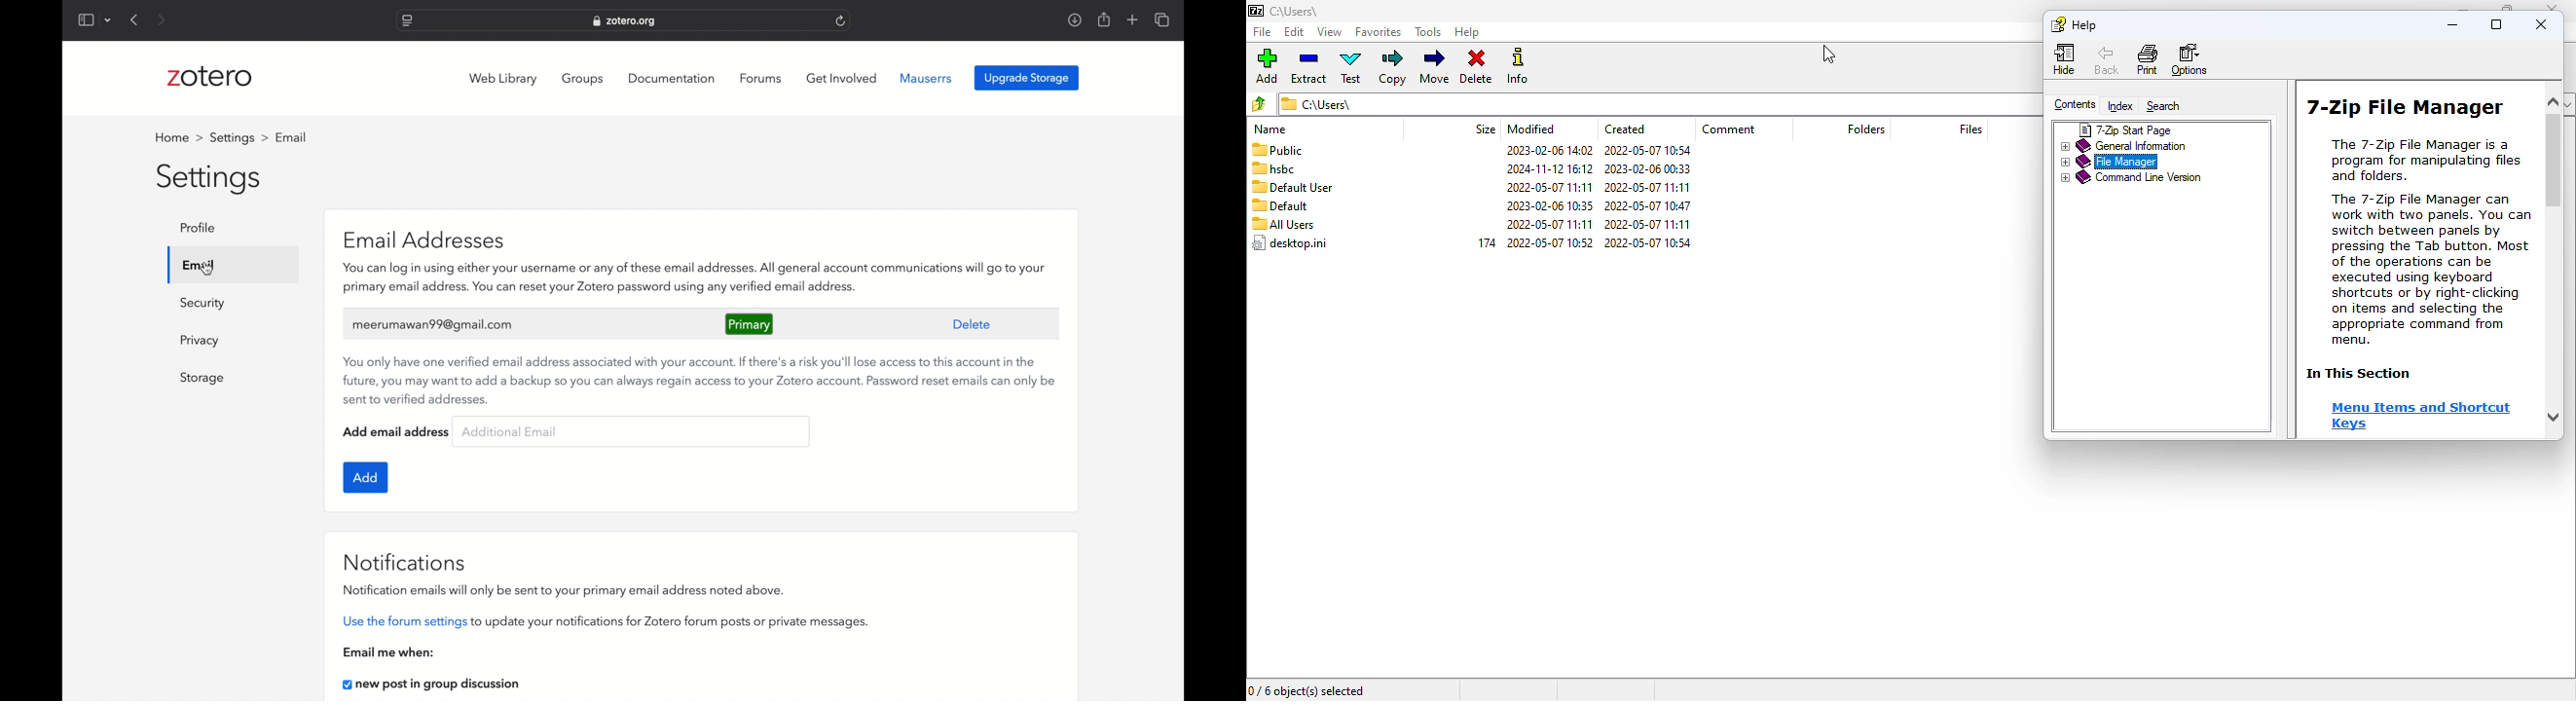 The width and height of the screenshot is (2576, 728). I want to click on profile, so click(202, 227).